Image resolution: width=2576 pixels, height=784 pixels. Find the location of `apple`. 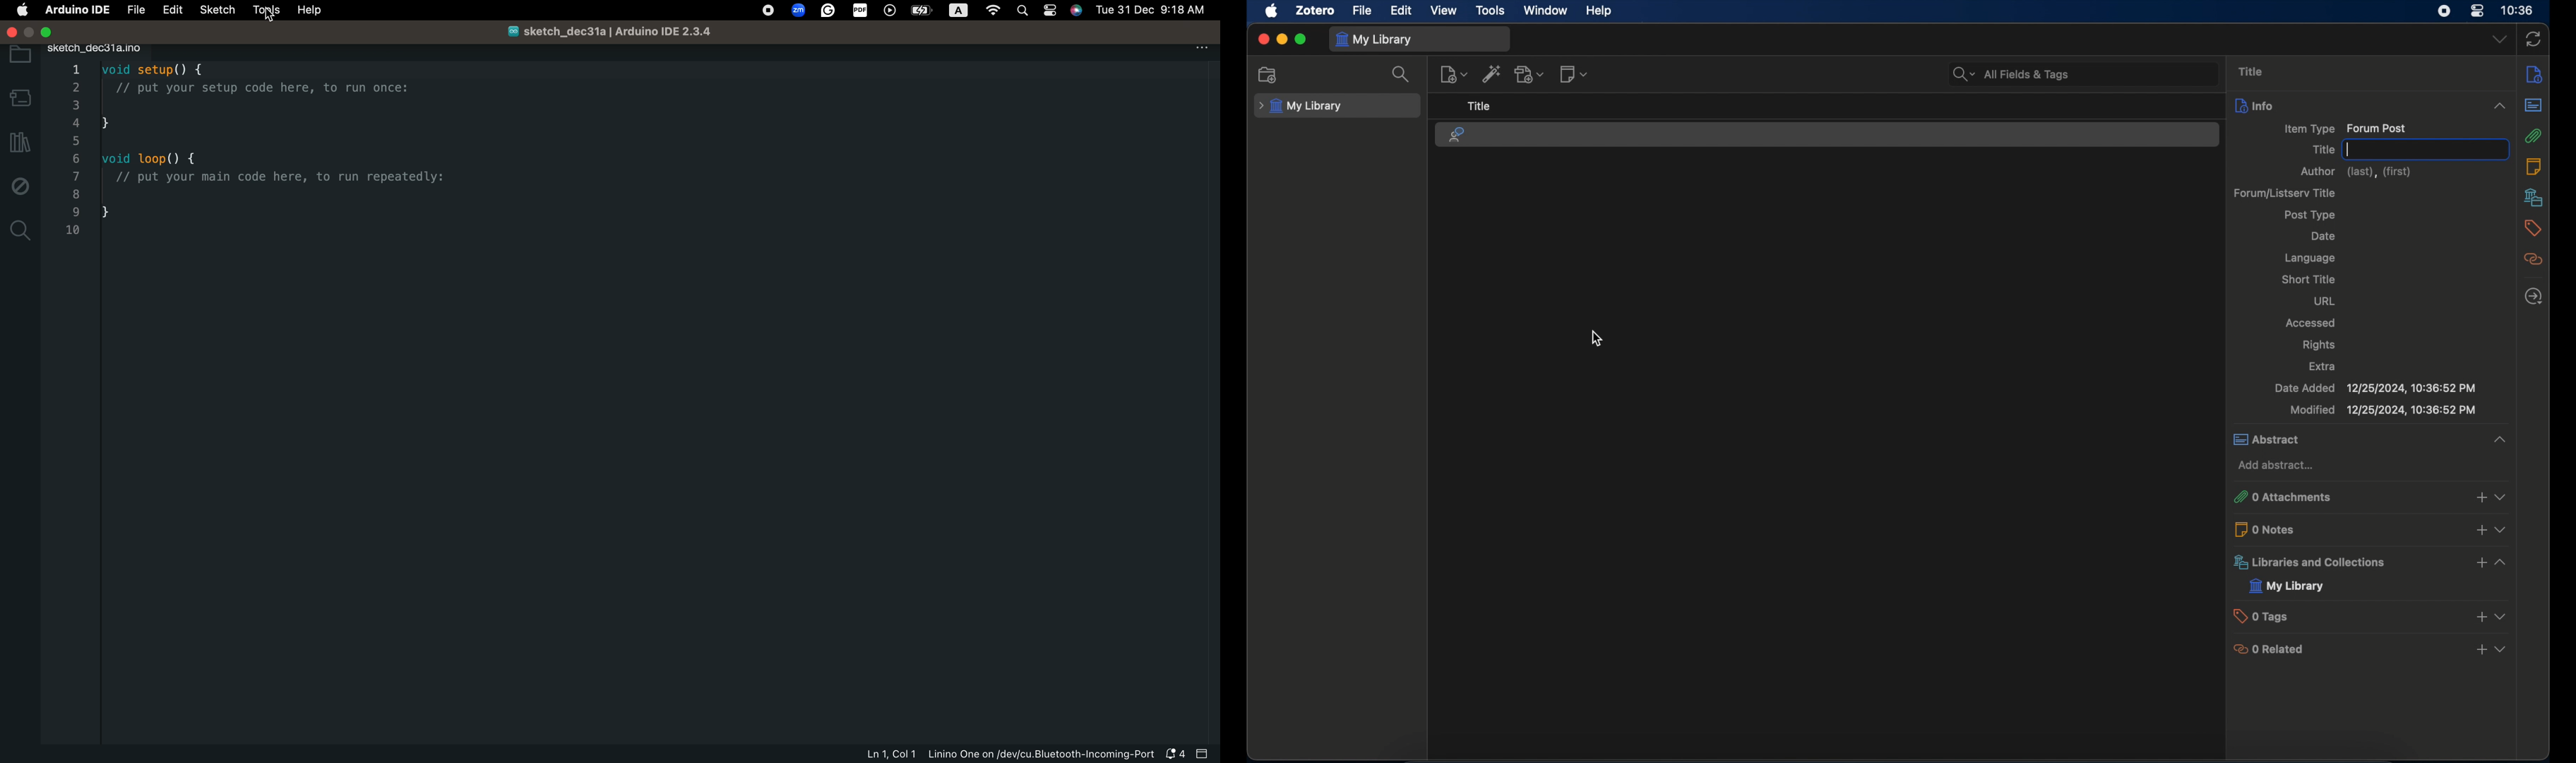

apple is located at coordinates (1270, 11).